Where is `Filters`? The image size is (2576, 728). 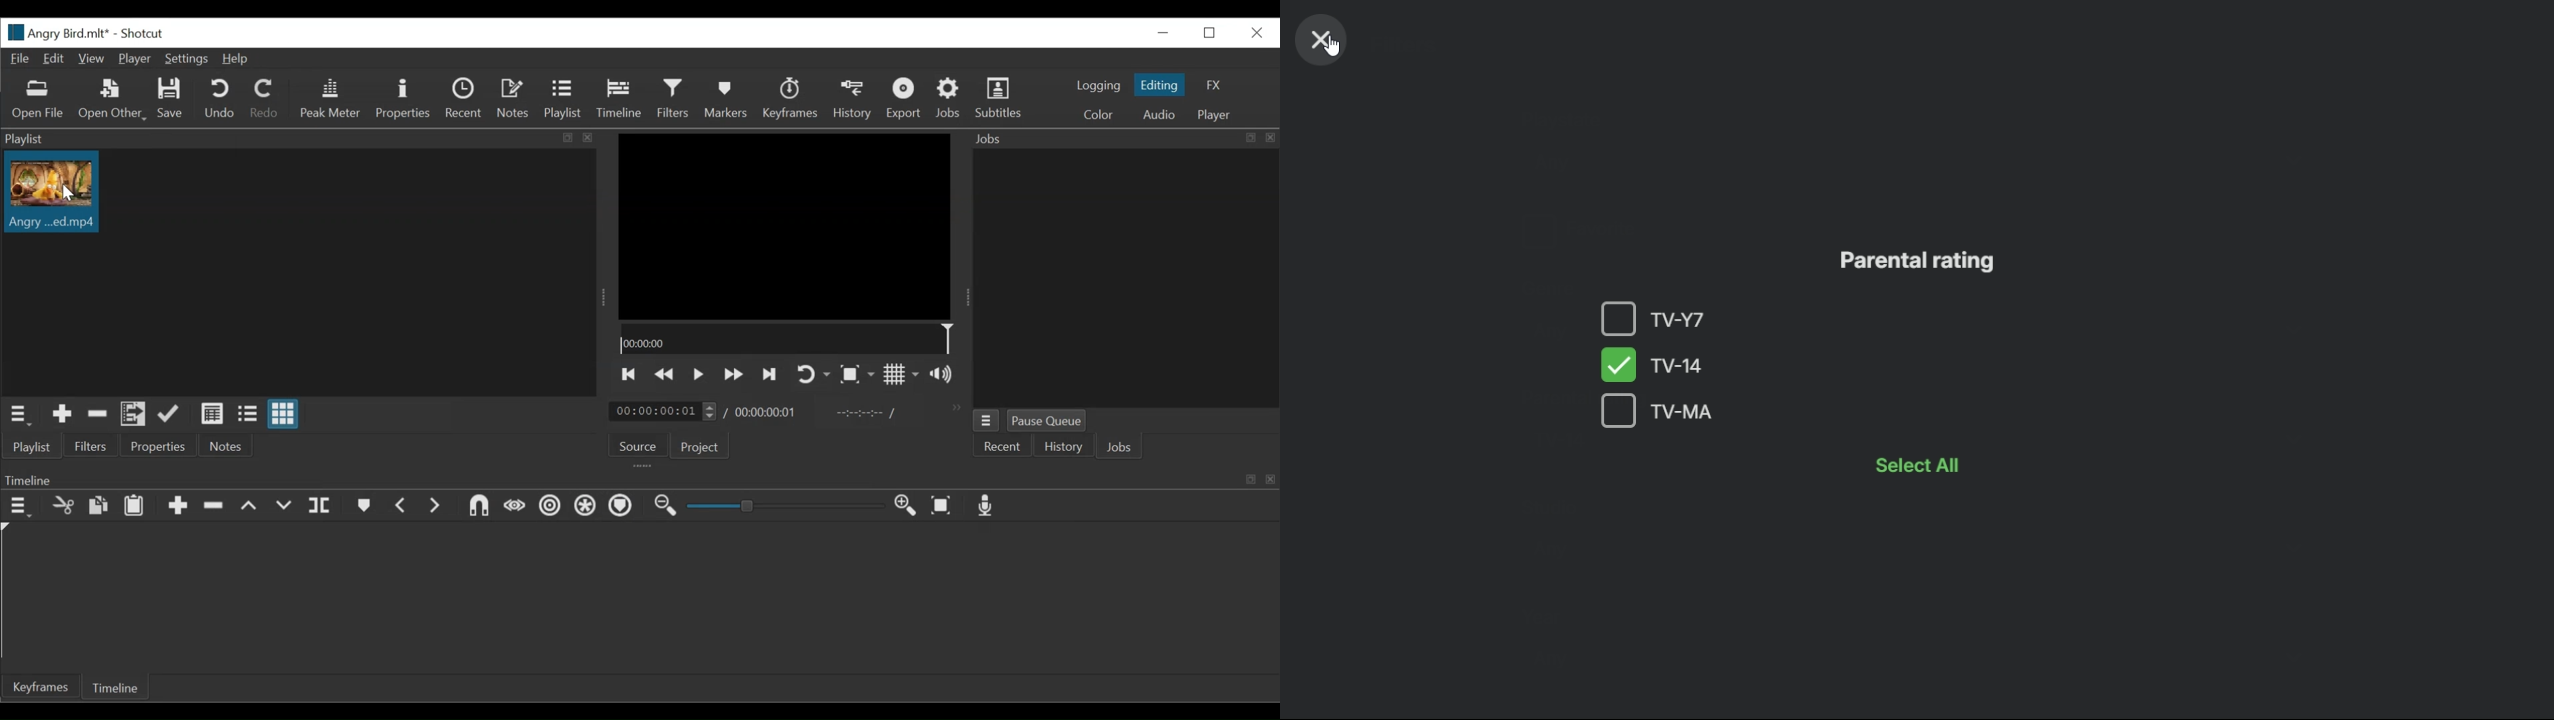 Filters is located at coordinates (93, 446).